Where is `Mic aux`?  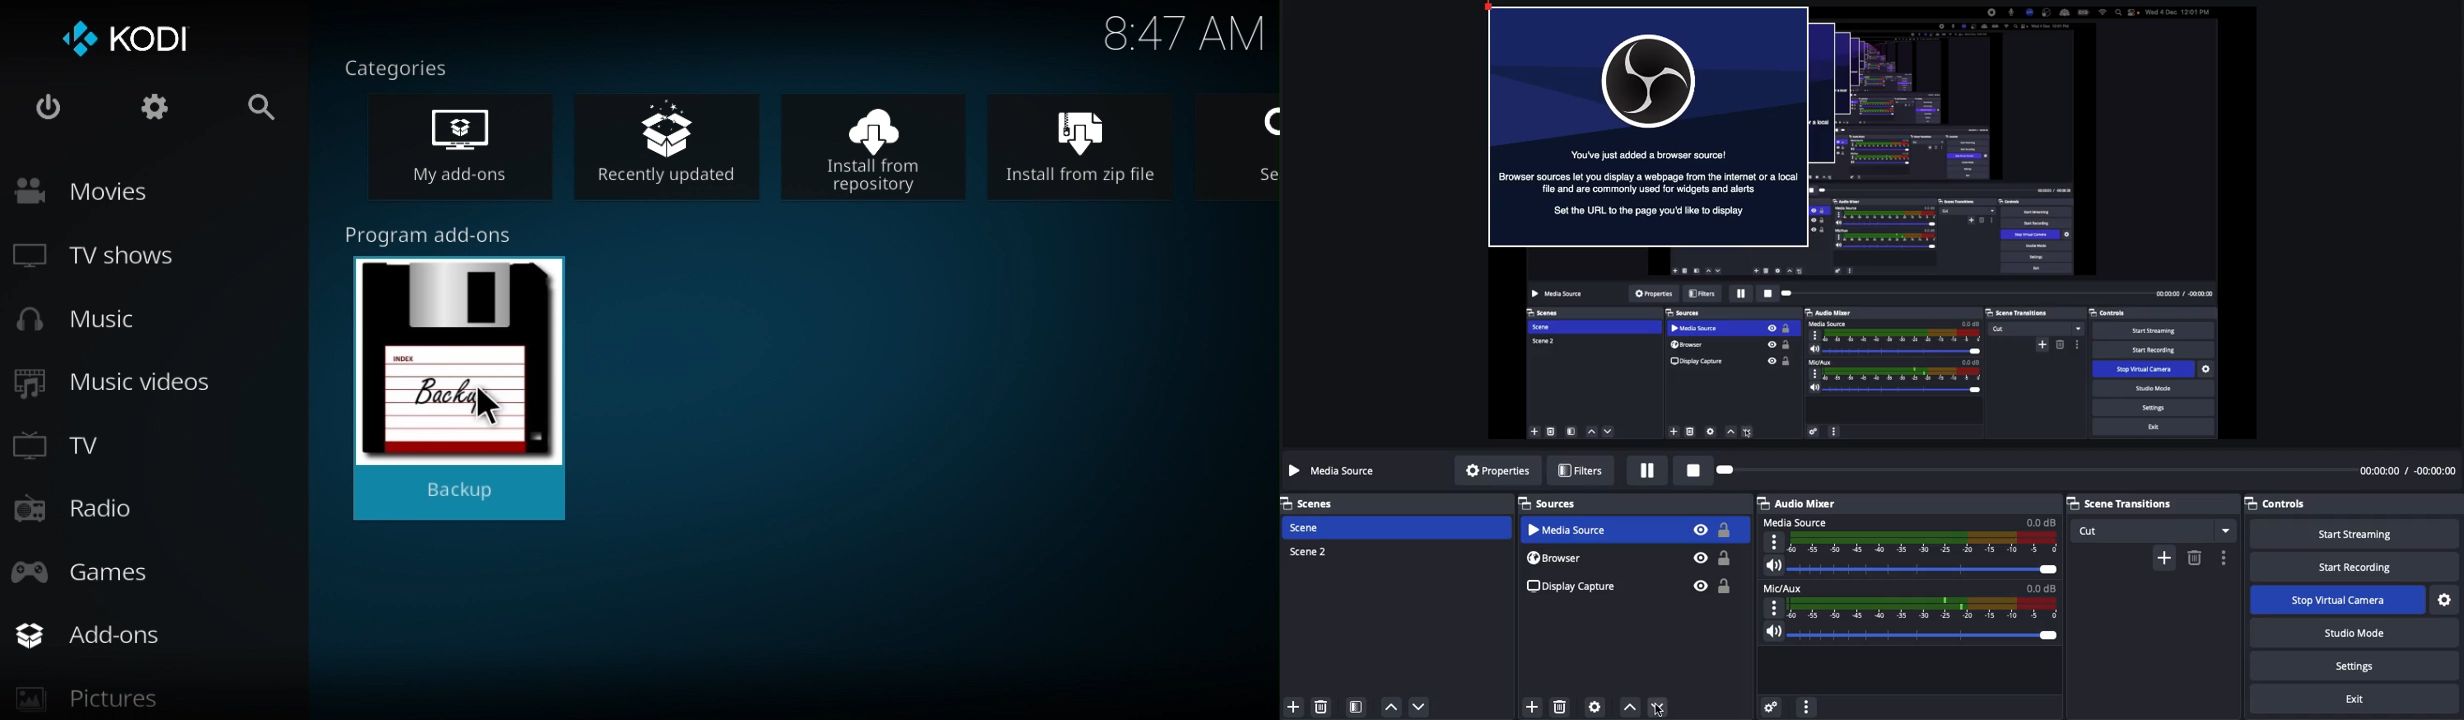 Mic aux is located at coordinates (1912, 600).